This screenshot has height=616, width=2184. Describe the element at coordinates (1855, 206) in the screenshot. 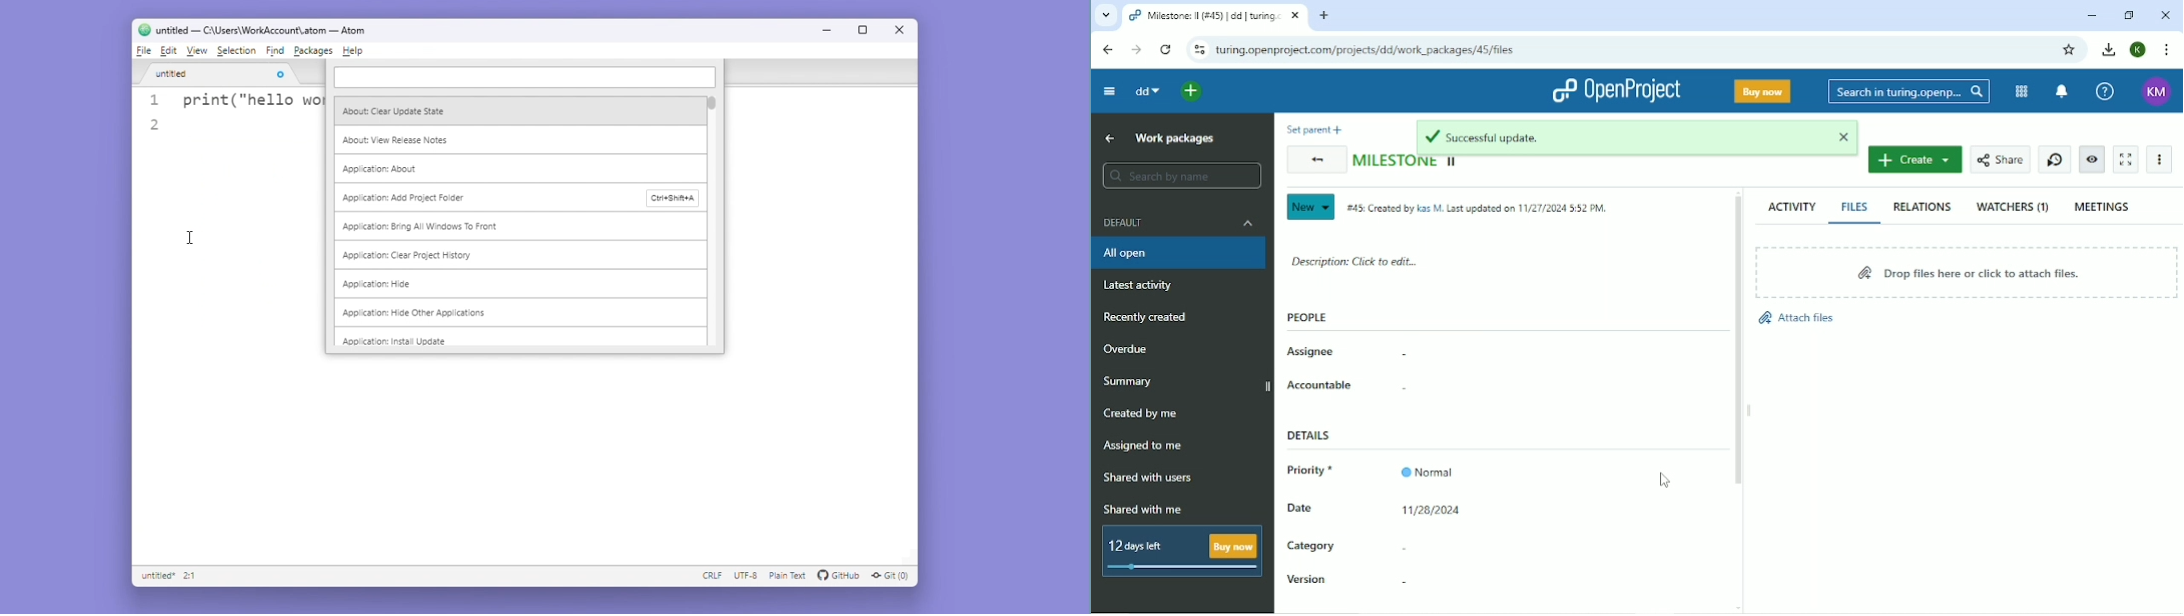

I see `Files` at that location.